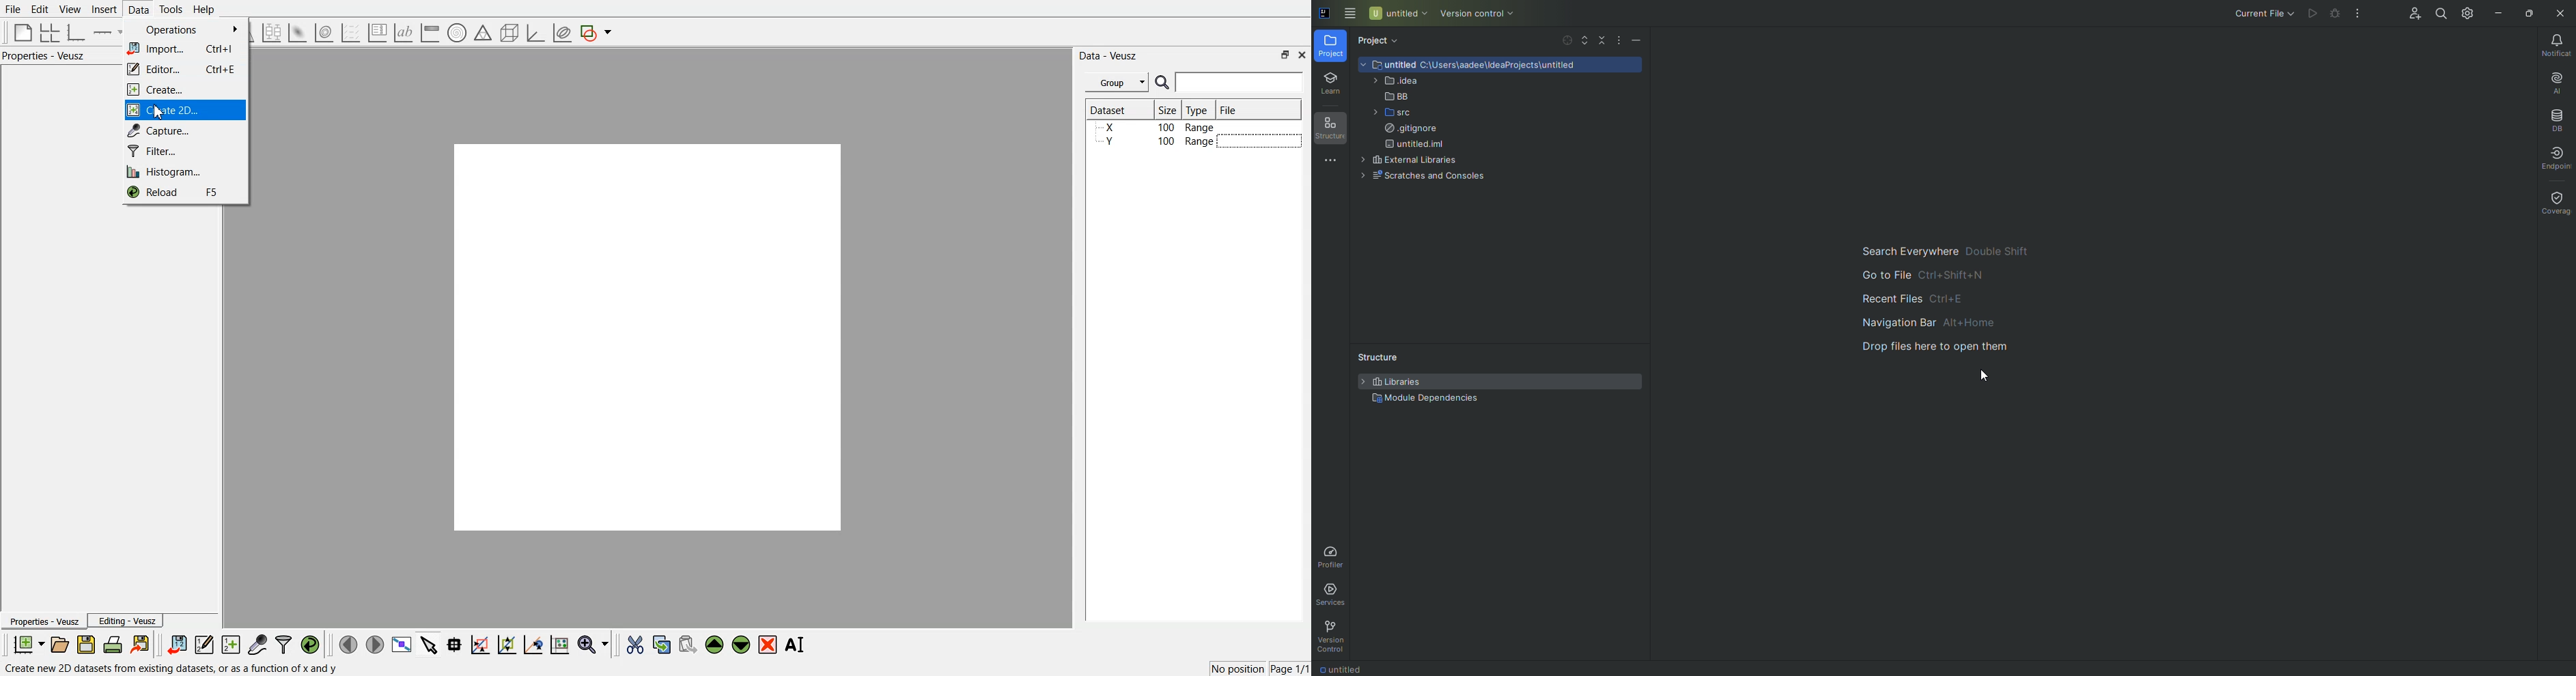 This screenshot has width=2576, height=700. Describe the element at coordinates (742, 645) in the screenshot. I see `Move down the selected widget` at that location.